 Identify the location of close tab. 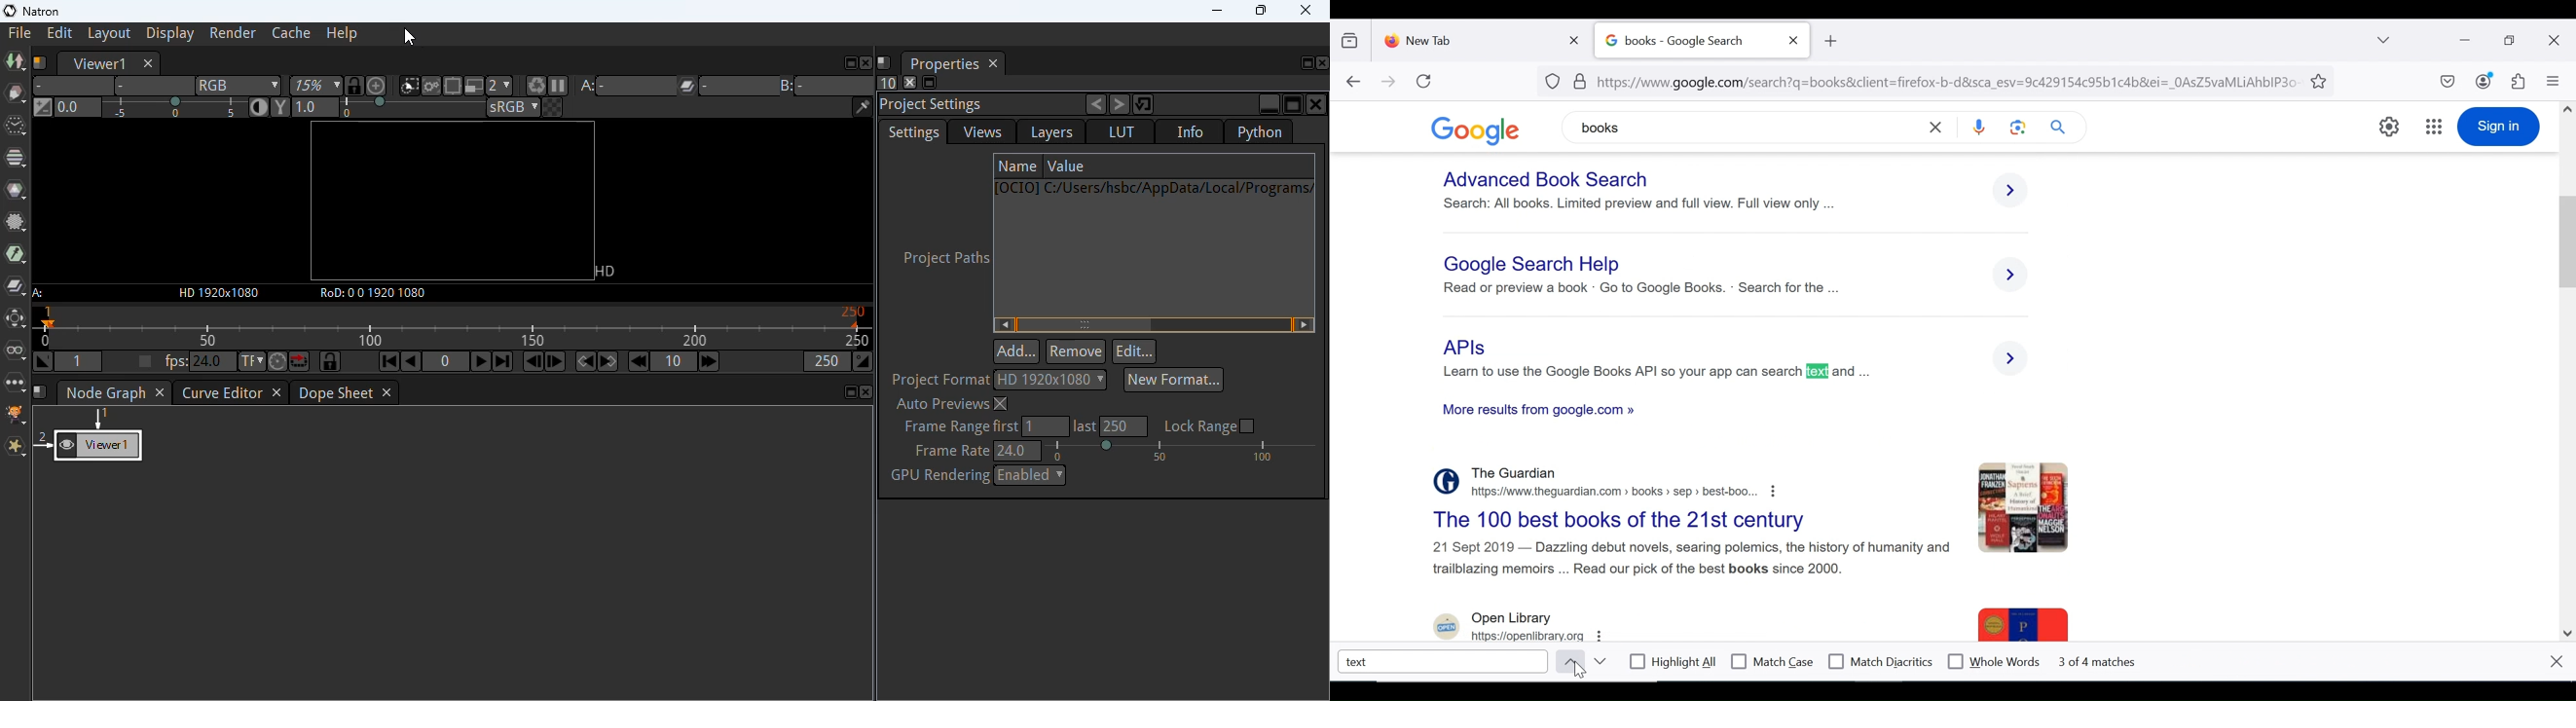
(162, 391).